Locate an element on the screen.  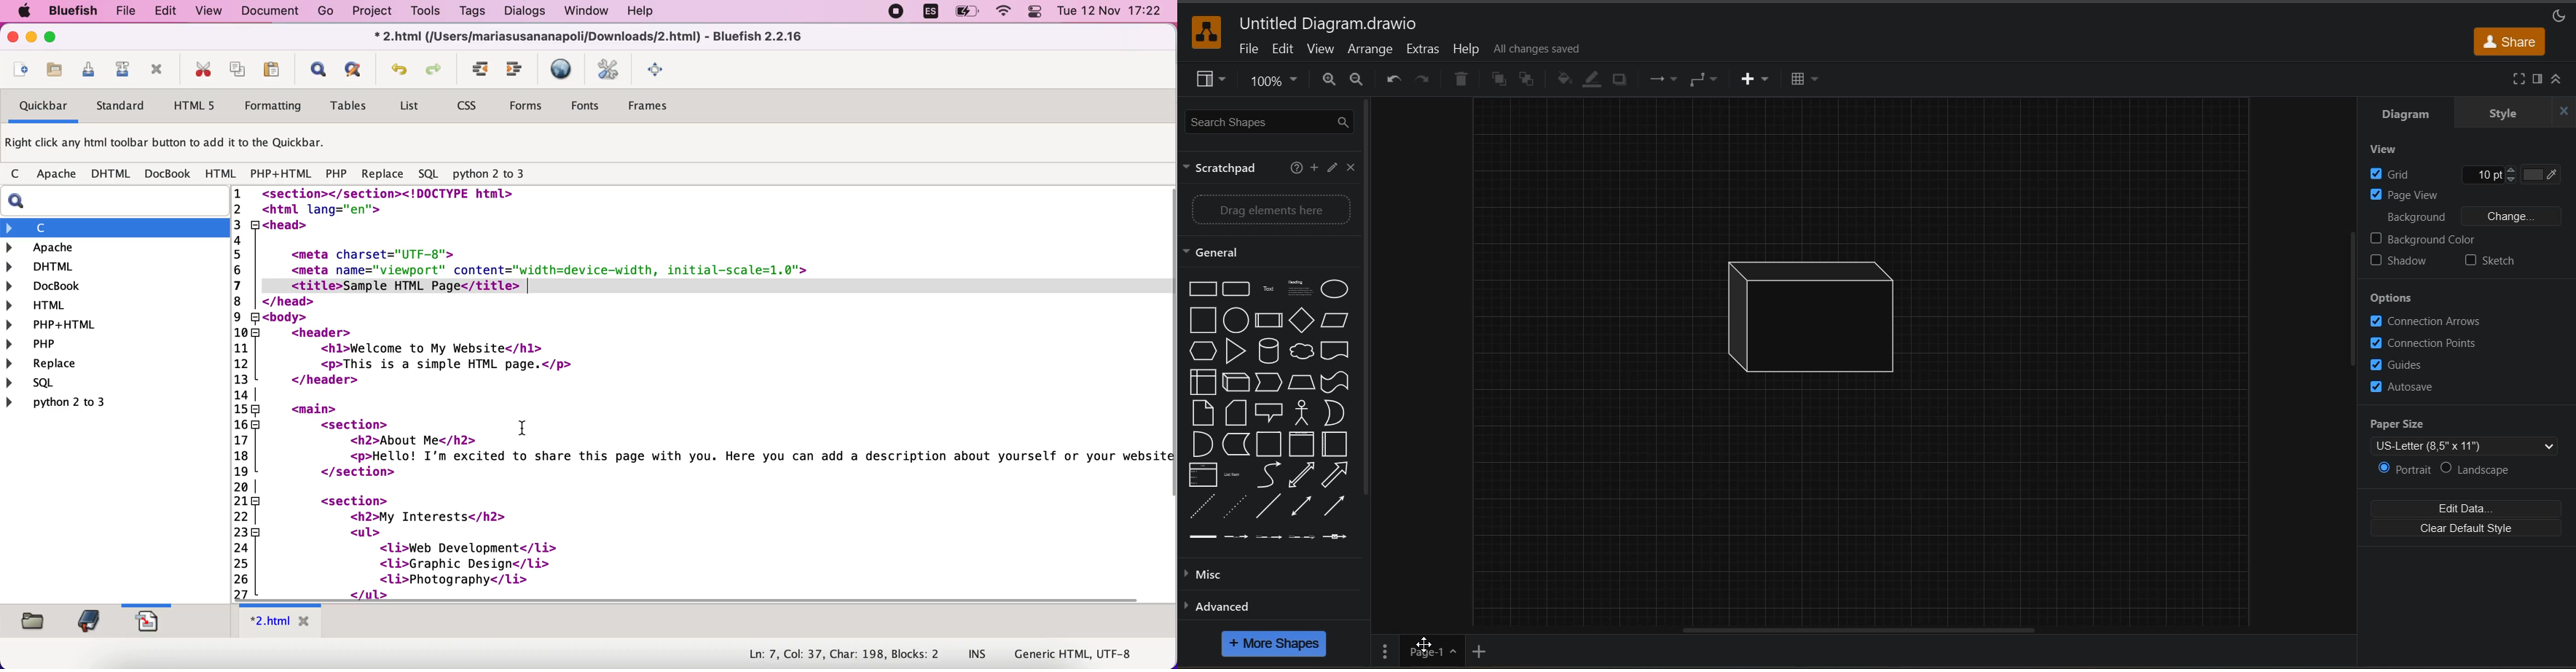
extras is located at coordinates (1429, 49).